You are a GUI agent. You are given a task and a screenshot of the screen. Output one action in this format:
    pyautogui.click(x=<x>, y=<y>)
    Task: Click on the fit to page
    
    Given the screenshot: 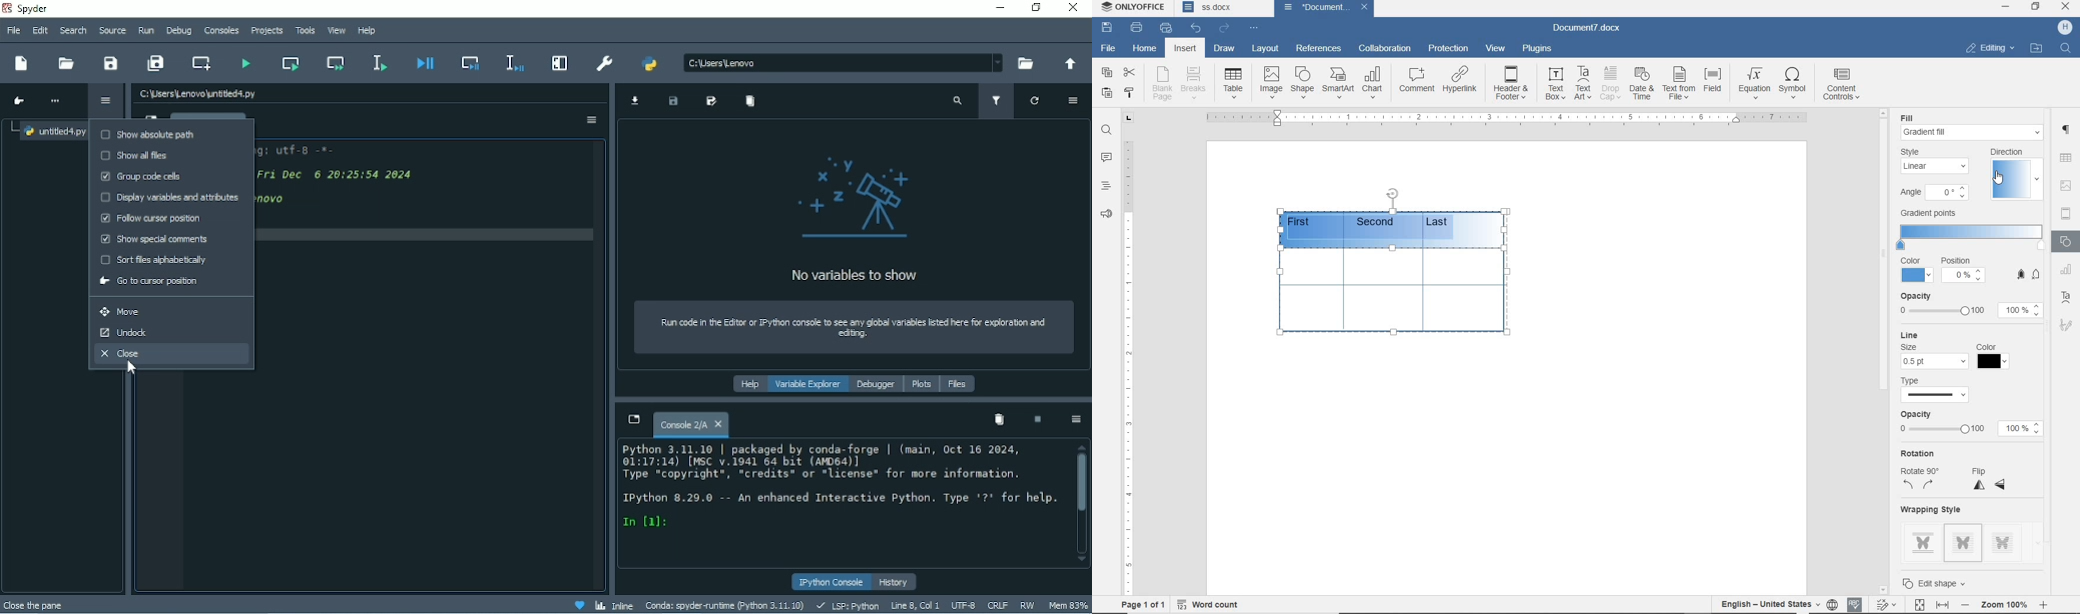 What is the action you would take?
    pyautogui.click(x=1919, y=603)
    